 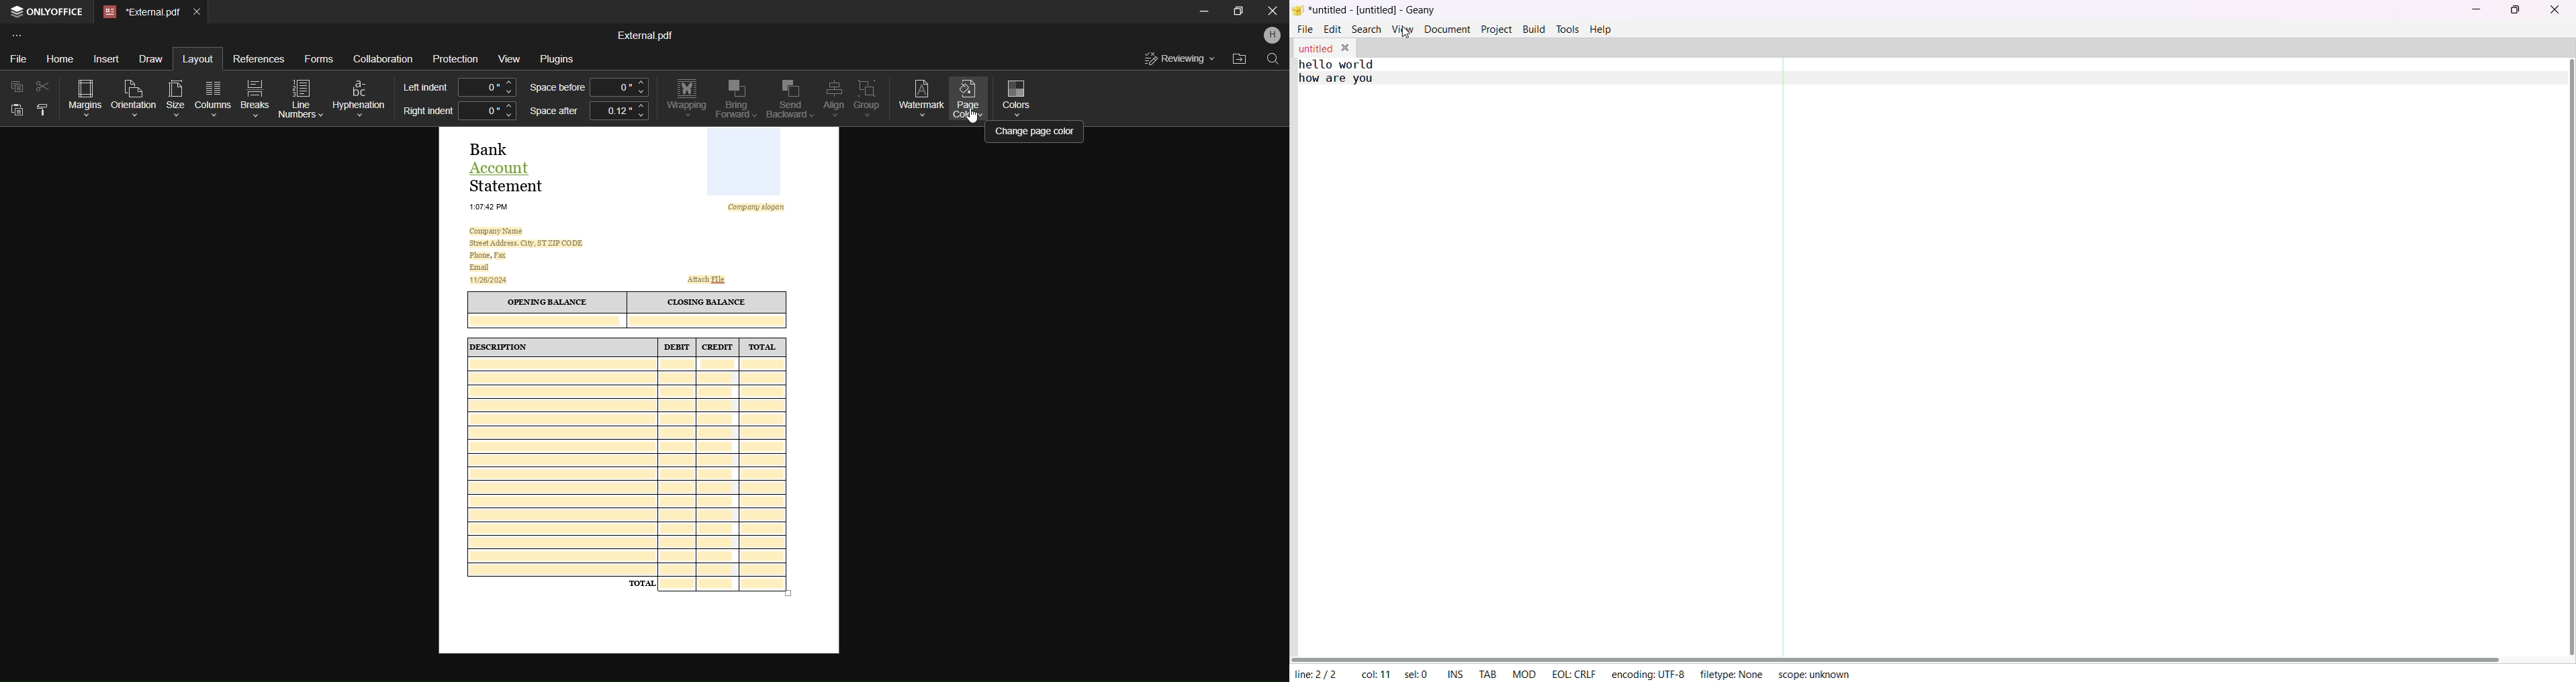 I want to click on Maximize, so click(x=1235, y=14).